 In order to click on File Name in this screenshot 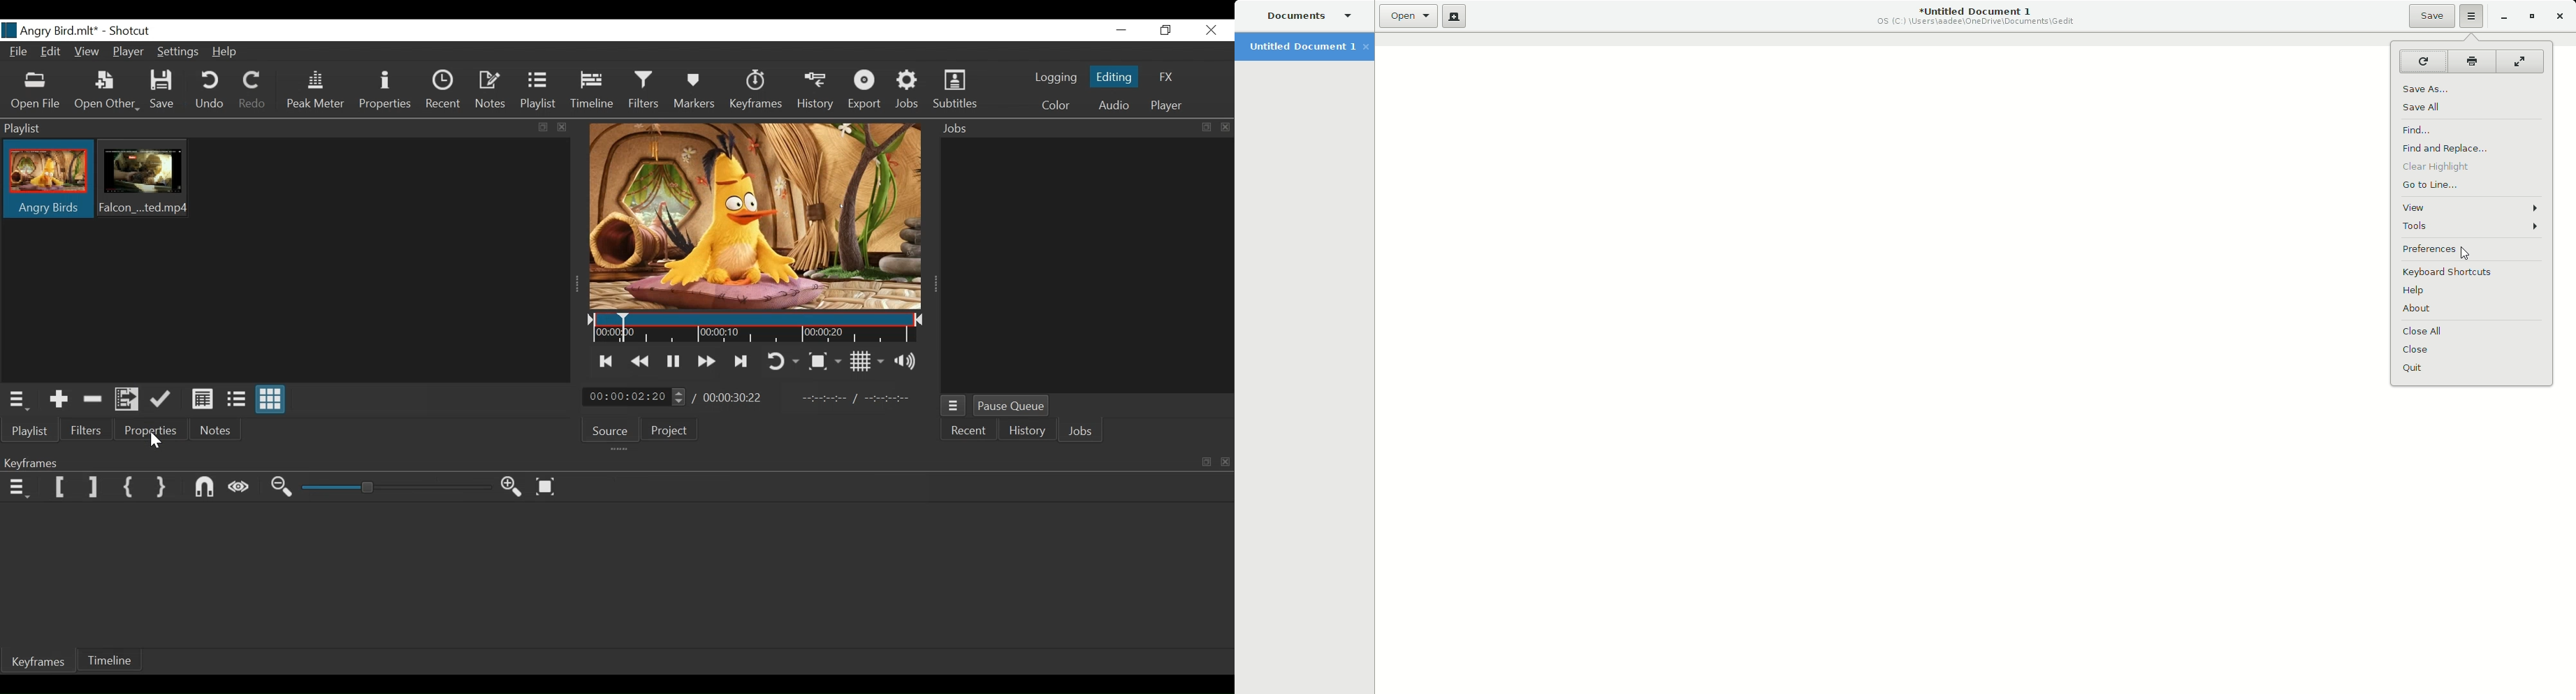, I will do `click(50, 30)`.